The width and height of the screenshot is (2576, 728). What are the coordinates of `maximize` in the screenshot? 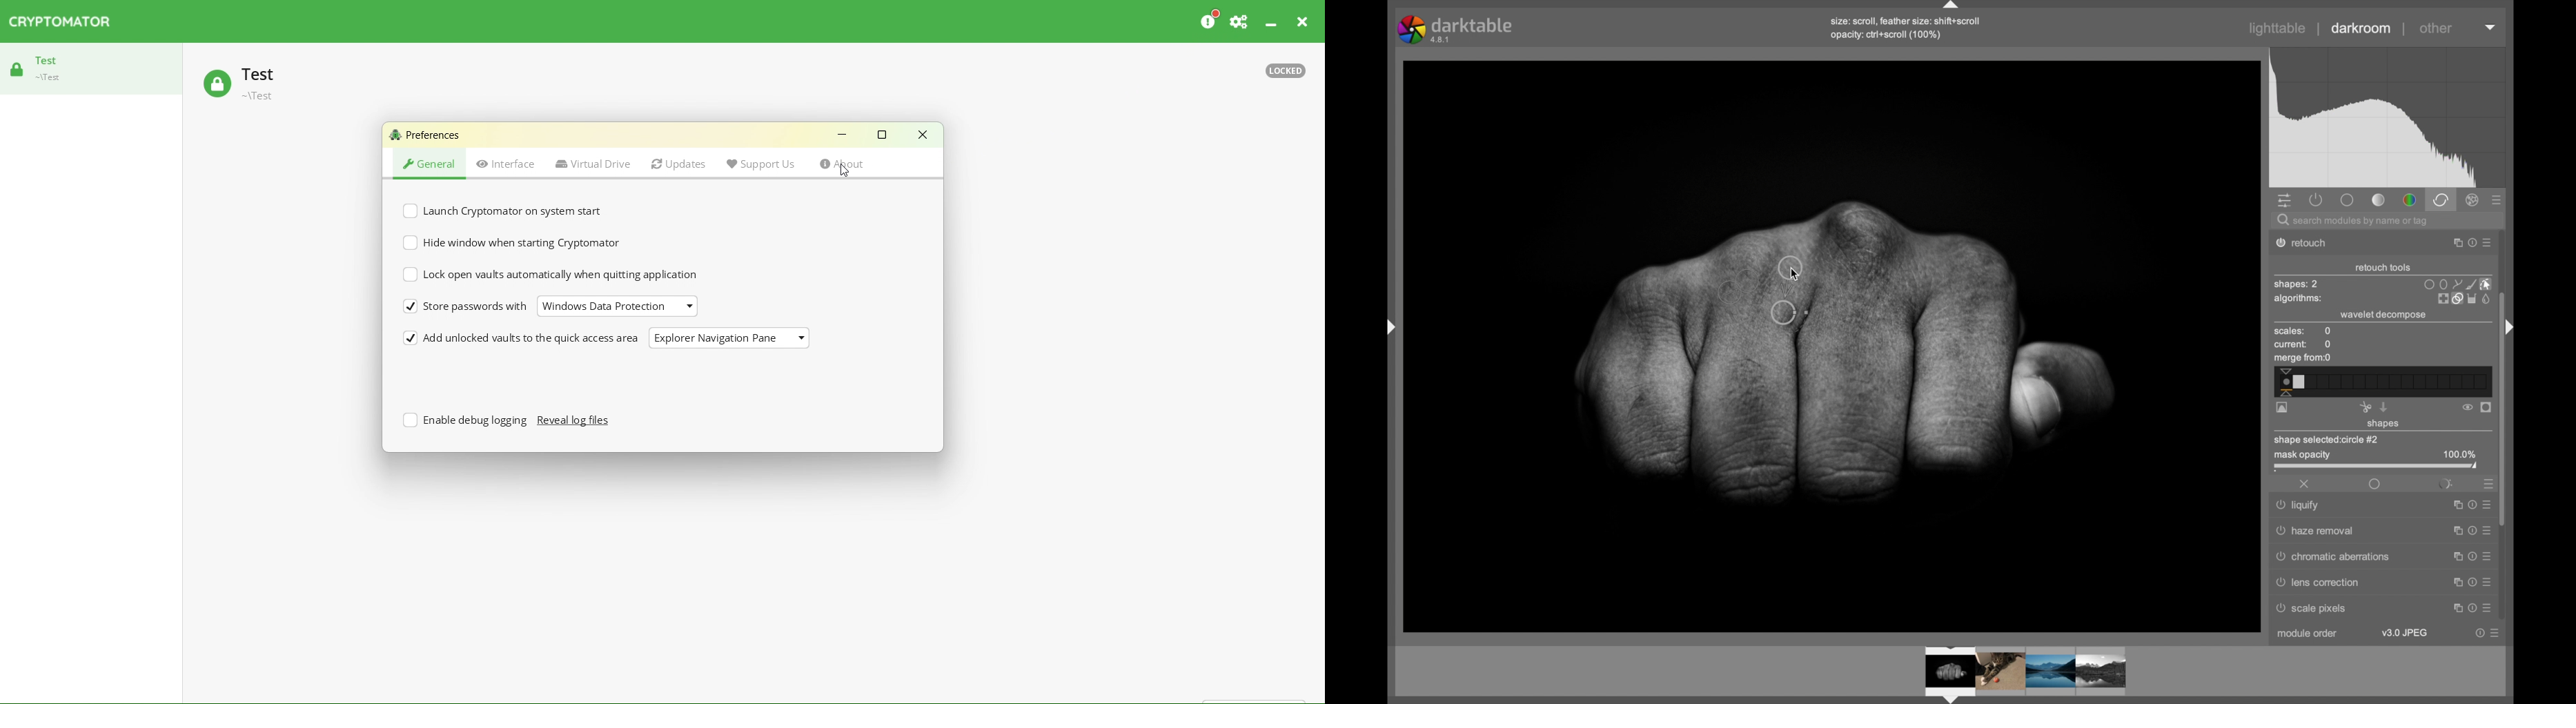 It's located at (2454, 531).